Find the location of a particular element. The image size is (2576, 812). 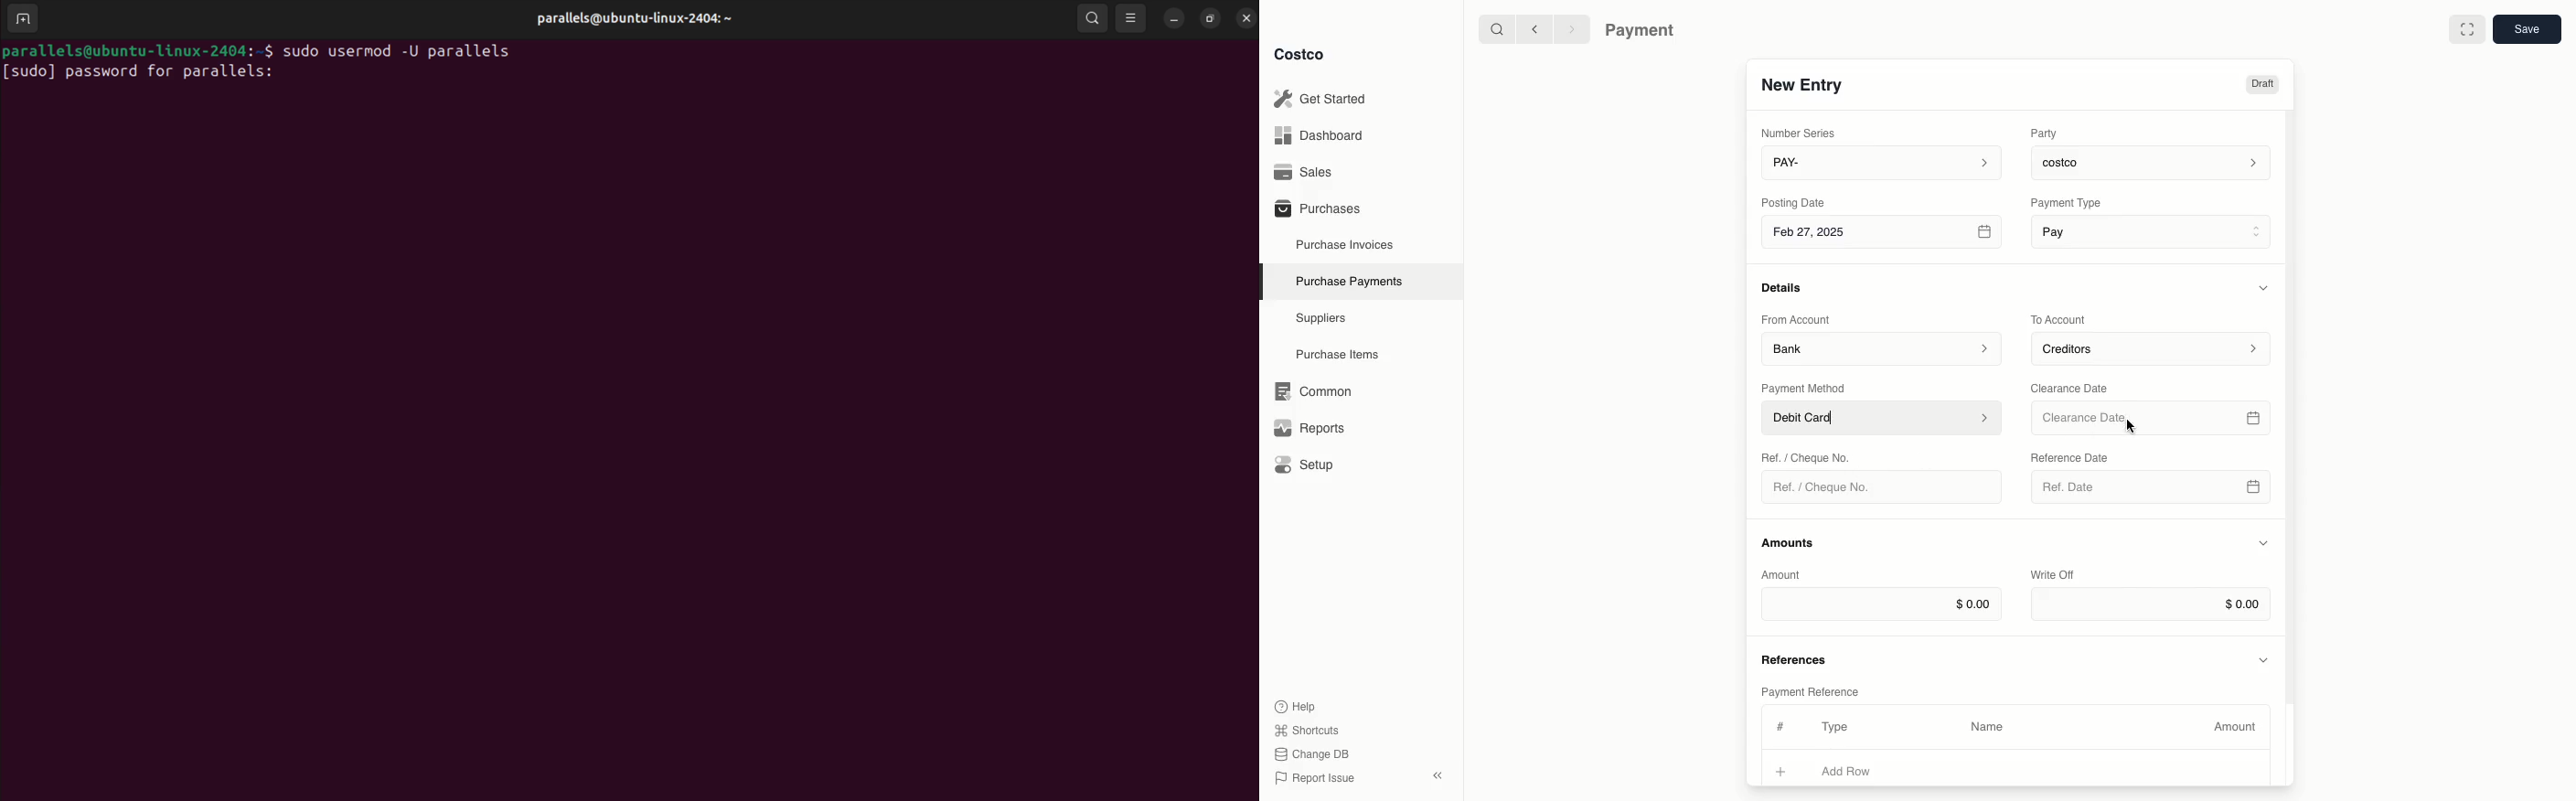

Posting Date is located at coordinates (1795, 201).